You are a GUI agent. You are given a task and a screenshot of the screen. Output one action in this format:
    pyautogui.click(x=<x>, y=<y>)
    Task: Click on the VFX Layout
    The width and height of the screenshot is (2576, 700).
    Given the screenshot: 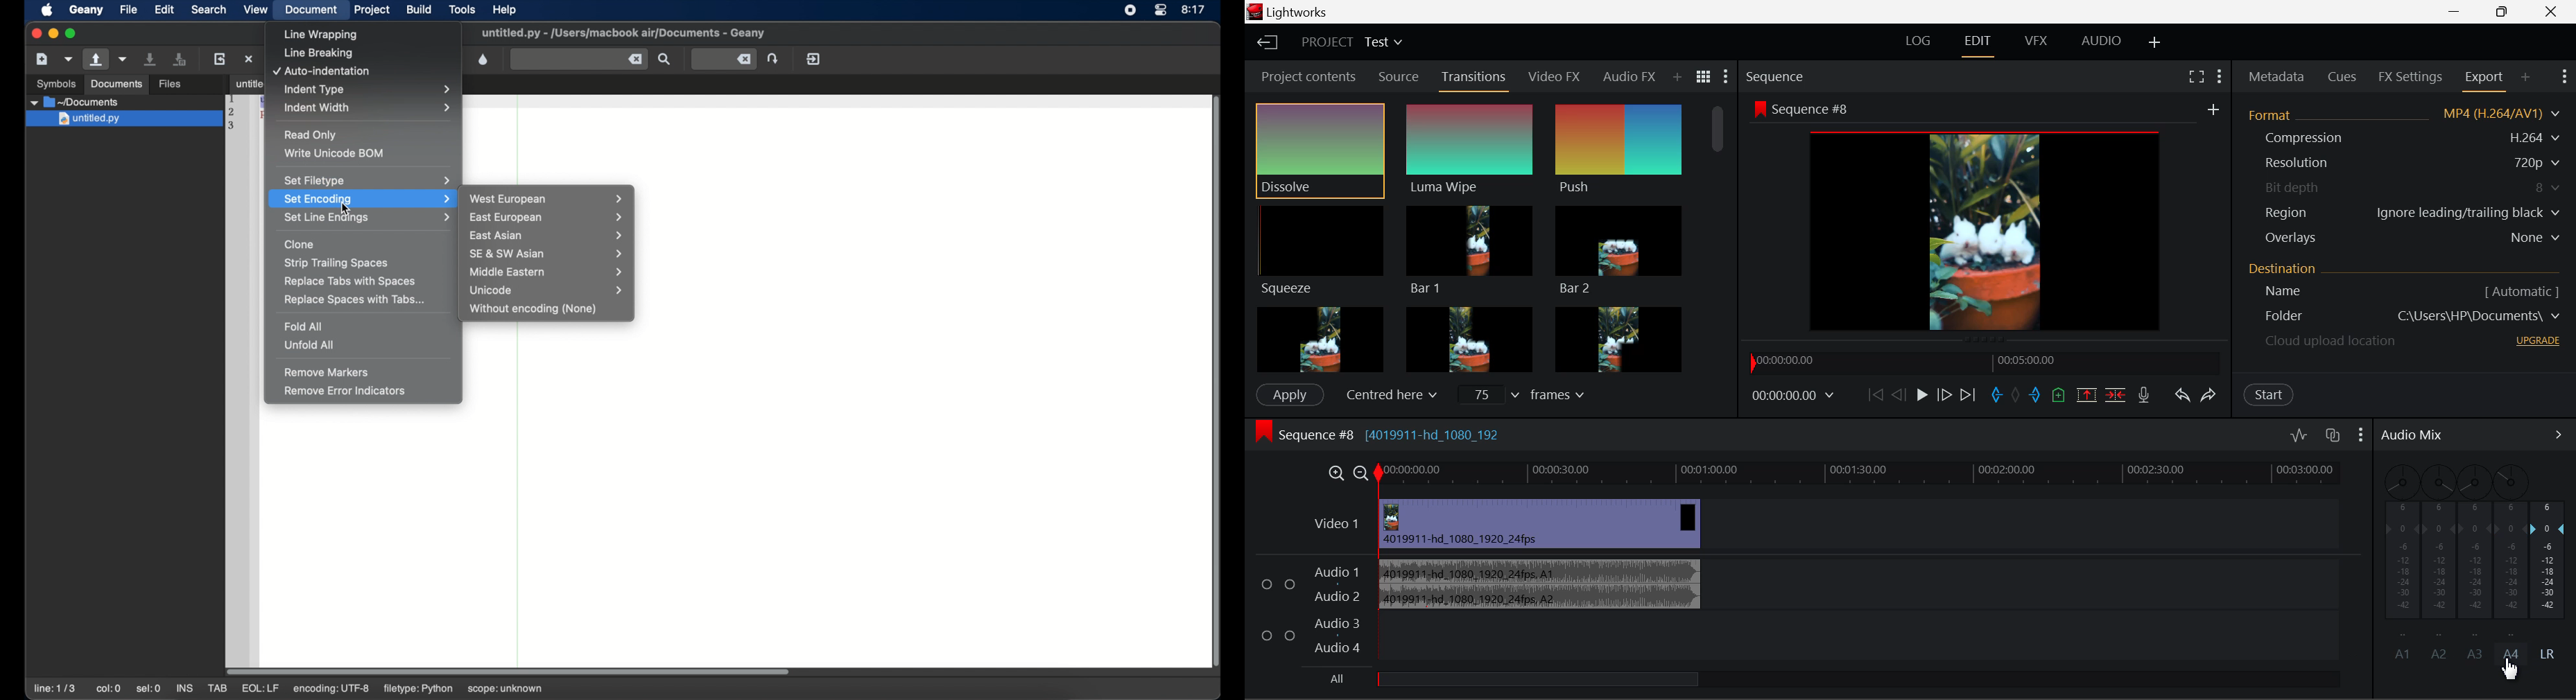 What is the action you would take?
    pyautogui.click(x=2038, y=40)
    